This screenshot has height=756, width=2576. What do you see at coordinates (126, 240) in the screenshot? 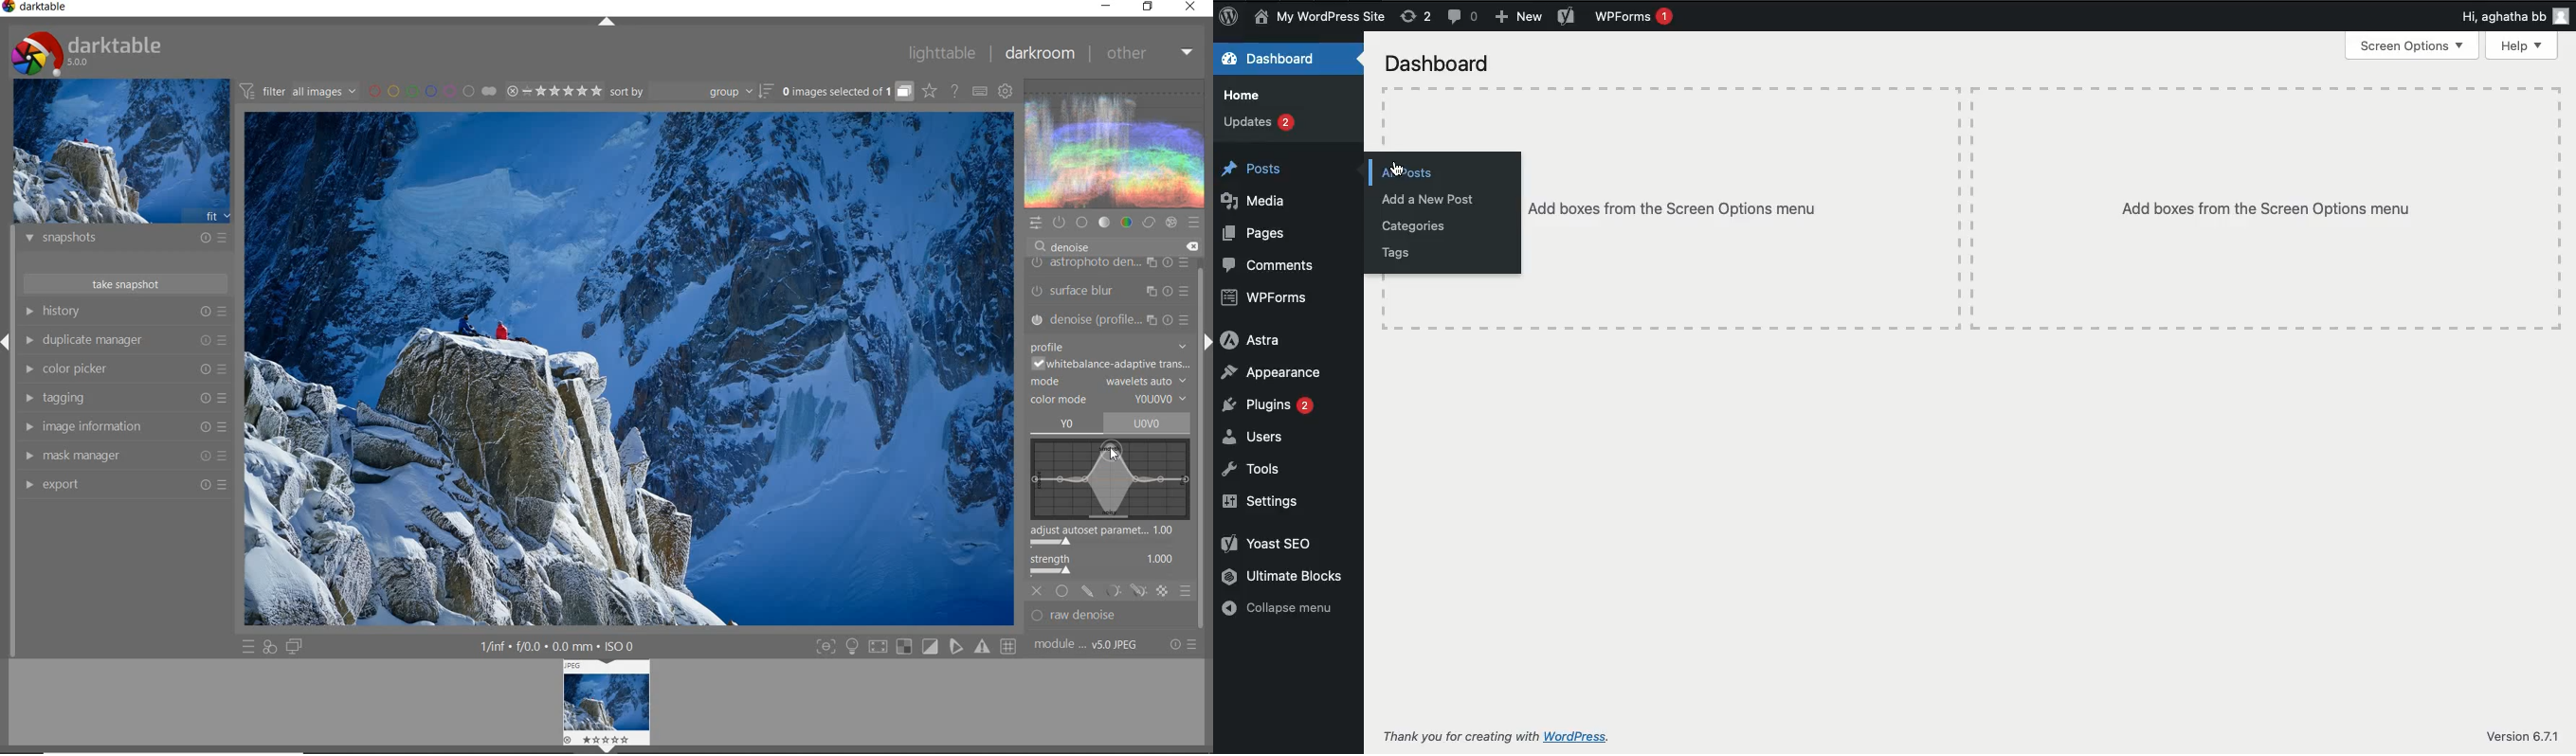
I see `snapshots` at bounding box center [126, 240].